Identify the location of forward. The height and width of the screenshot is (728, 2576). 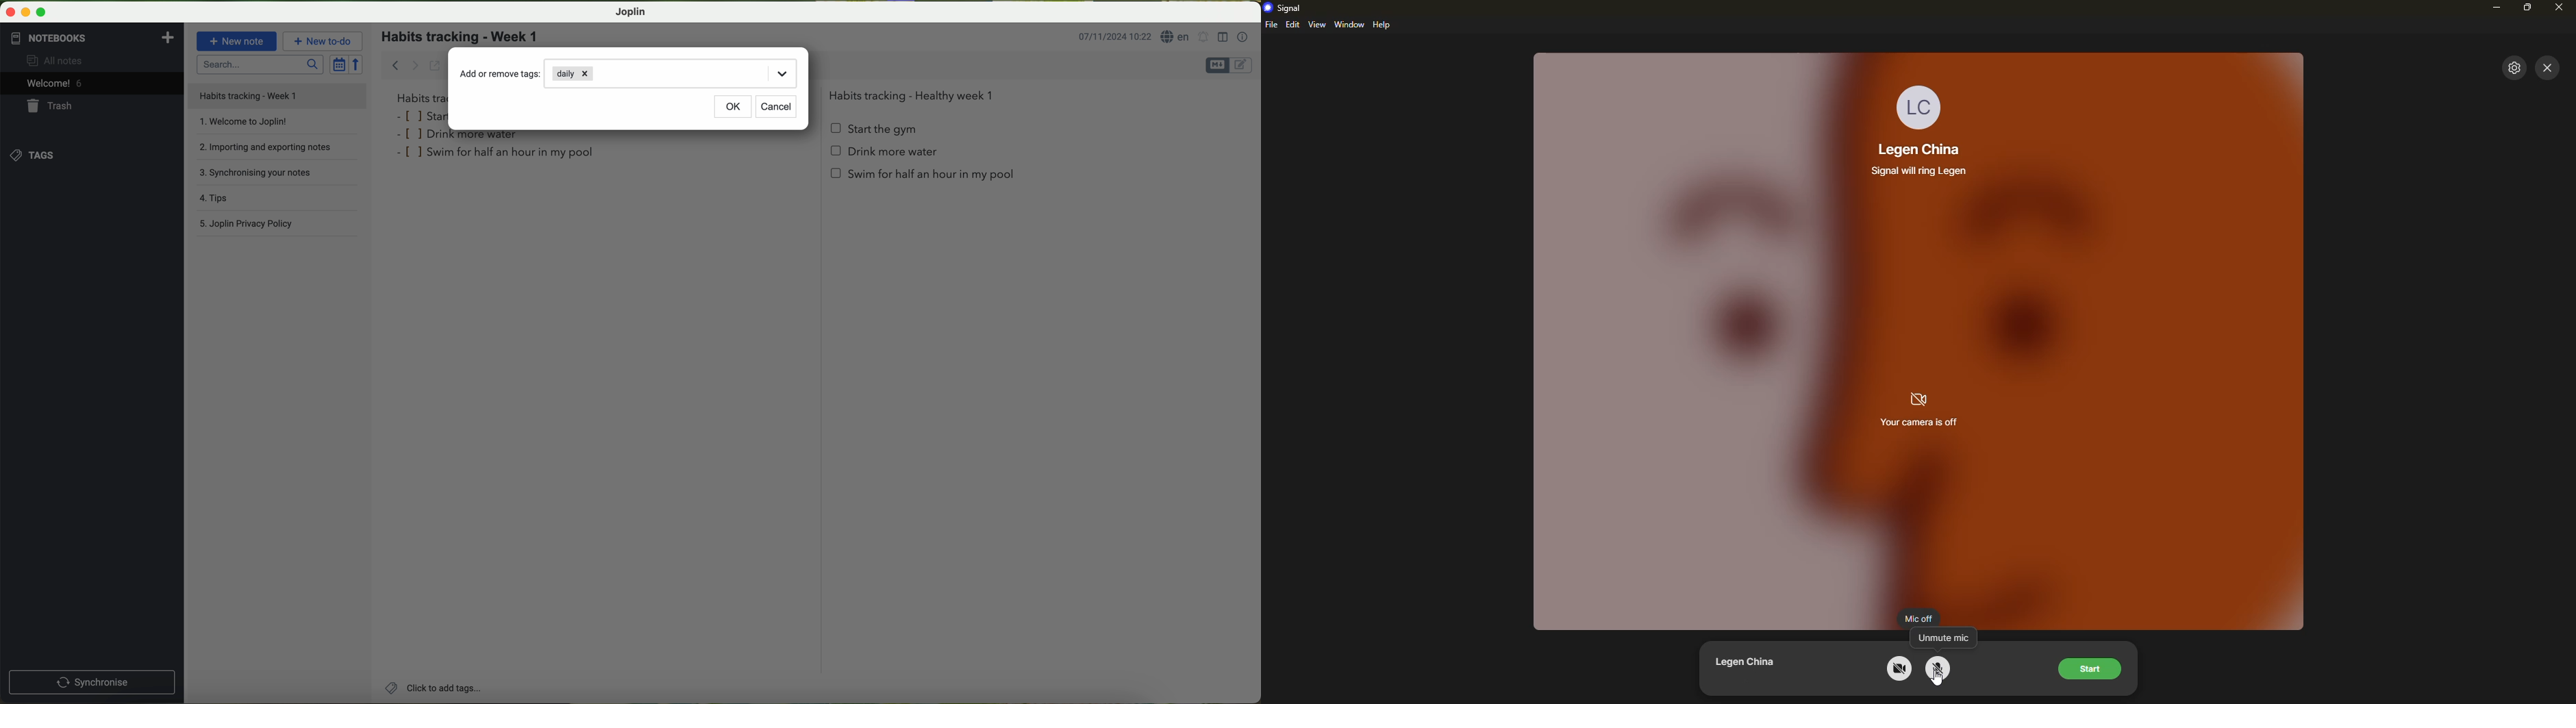
(415, 65).